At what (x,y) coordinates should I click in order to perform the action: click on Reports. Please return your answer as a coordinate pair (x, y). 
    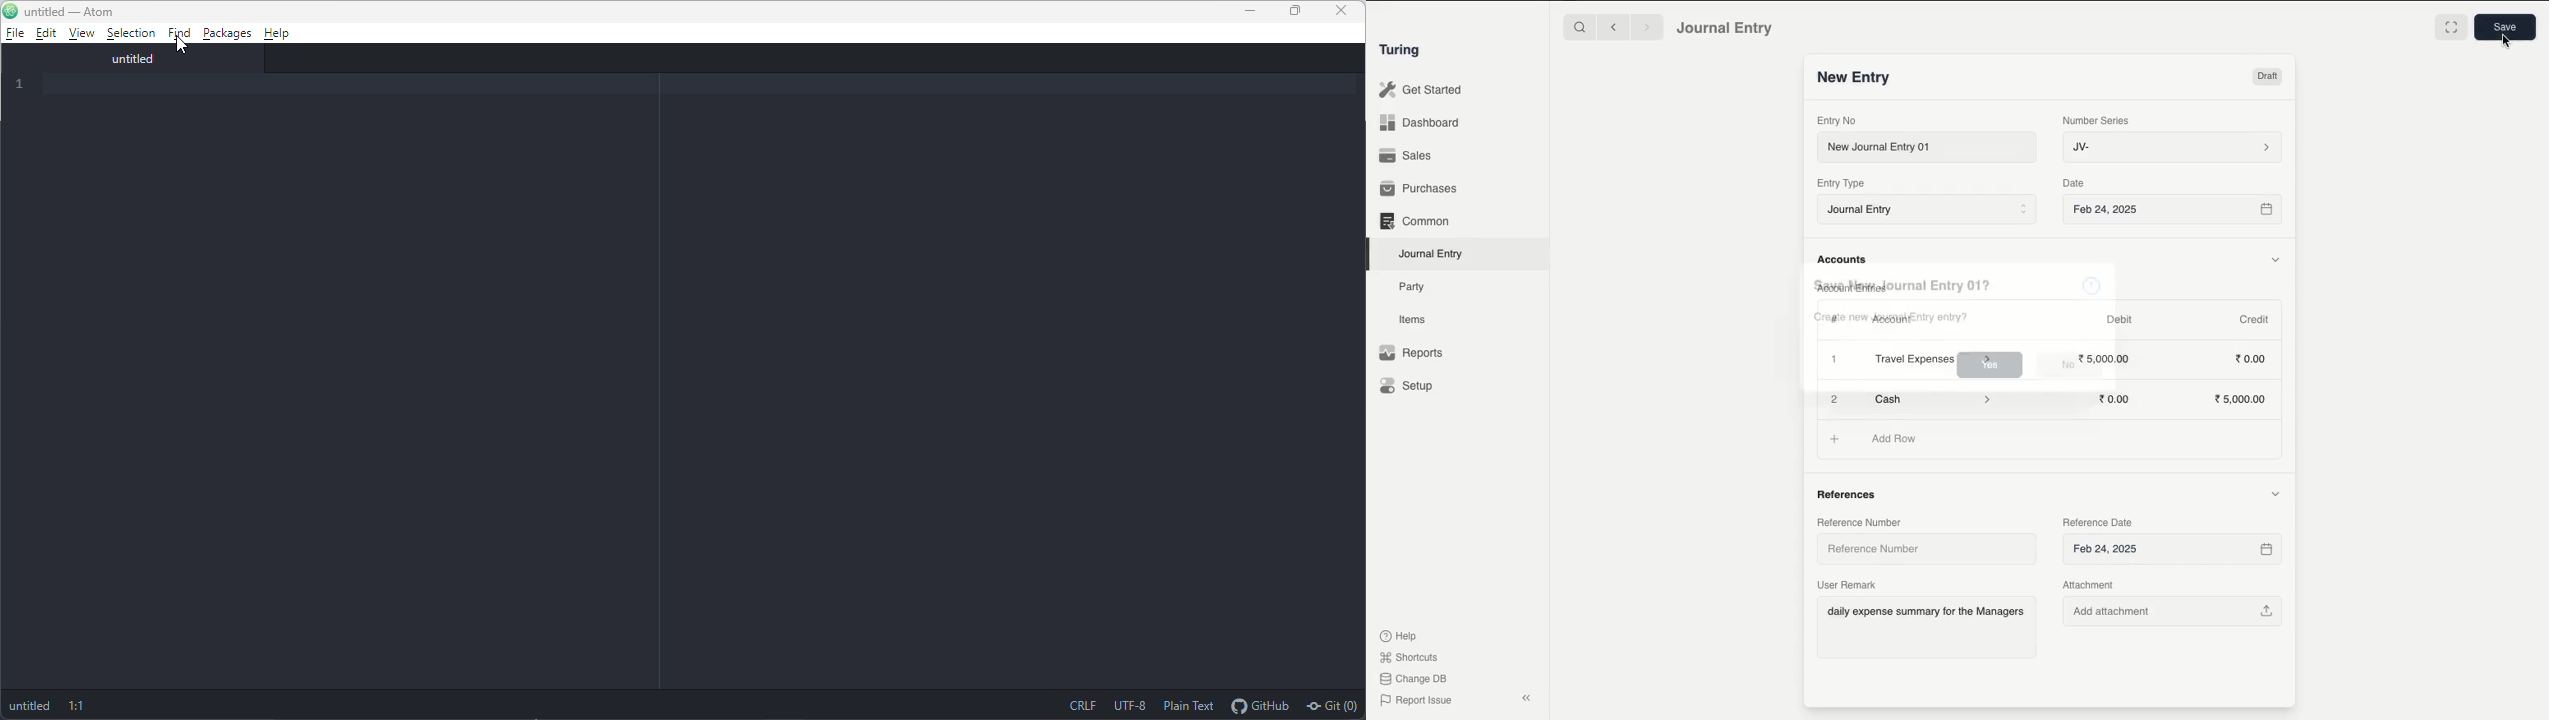
    Looking at the image, I should click on (1411, 353).